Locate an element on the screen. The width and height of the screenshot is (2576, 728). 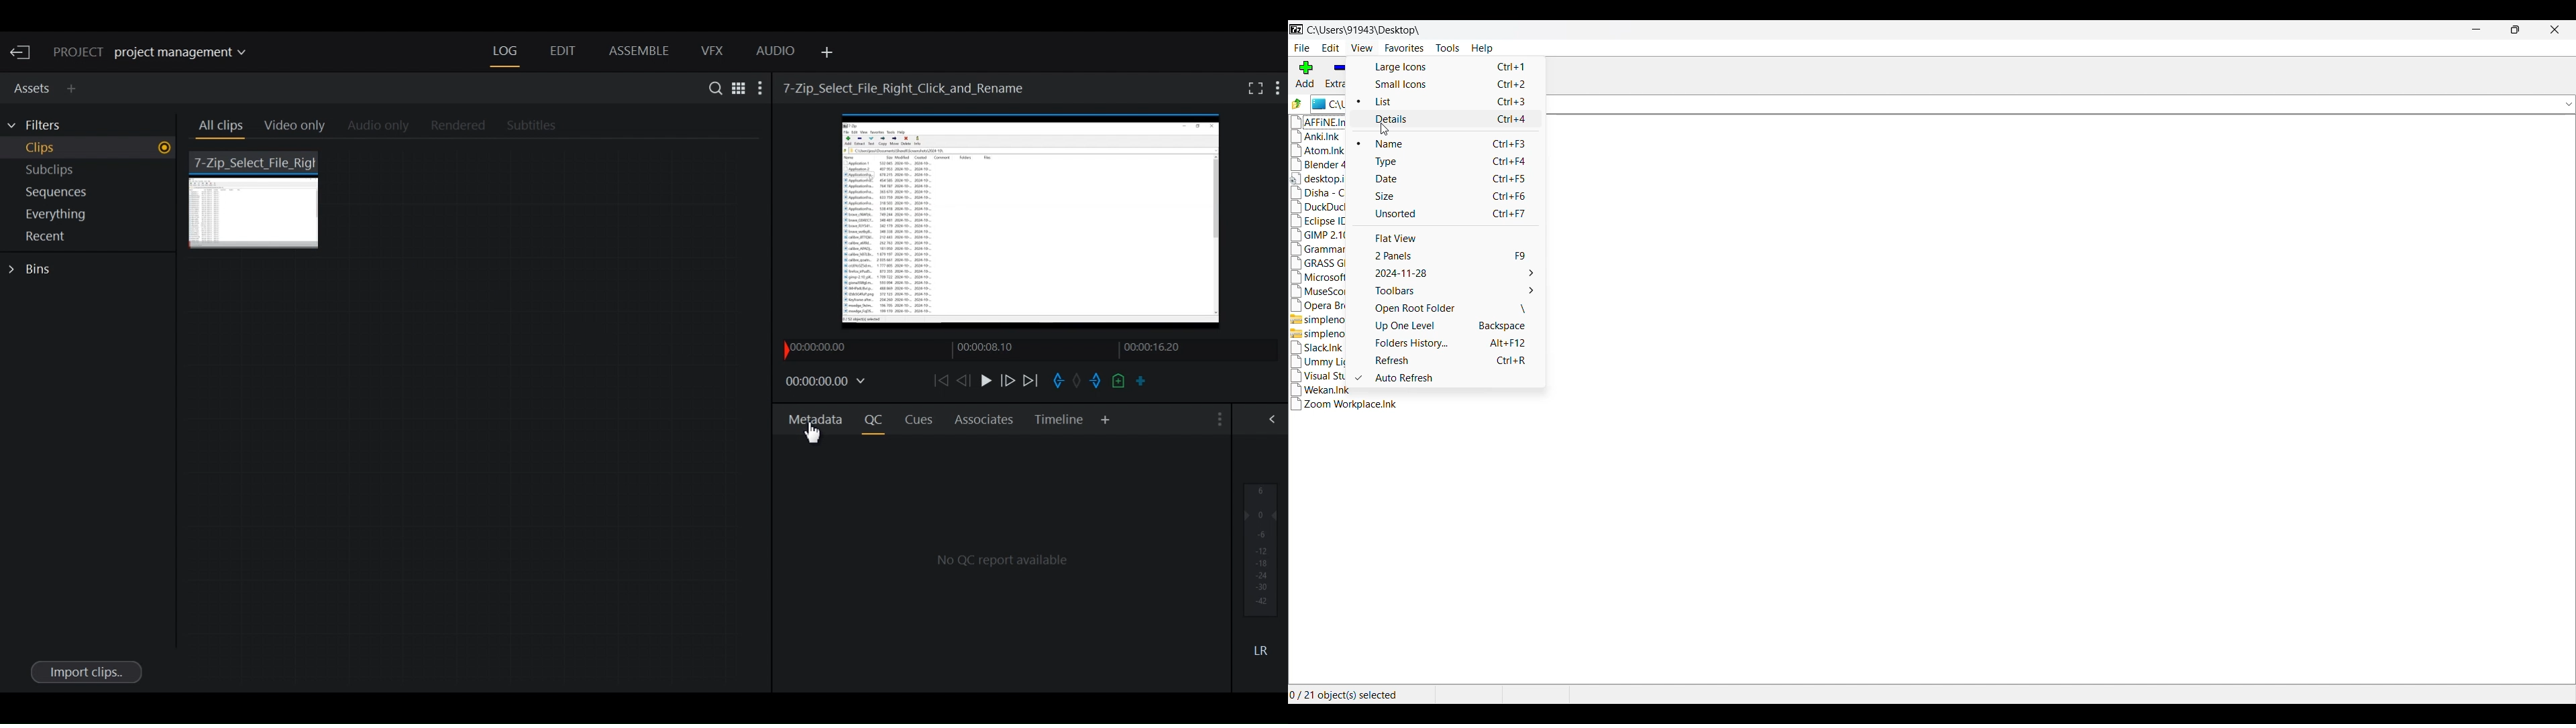
Clear marks is located at coordinates (1077, 382).